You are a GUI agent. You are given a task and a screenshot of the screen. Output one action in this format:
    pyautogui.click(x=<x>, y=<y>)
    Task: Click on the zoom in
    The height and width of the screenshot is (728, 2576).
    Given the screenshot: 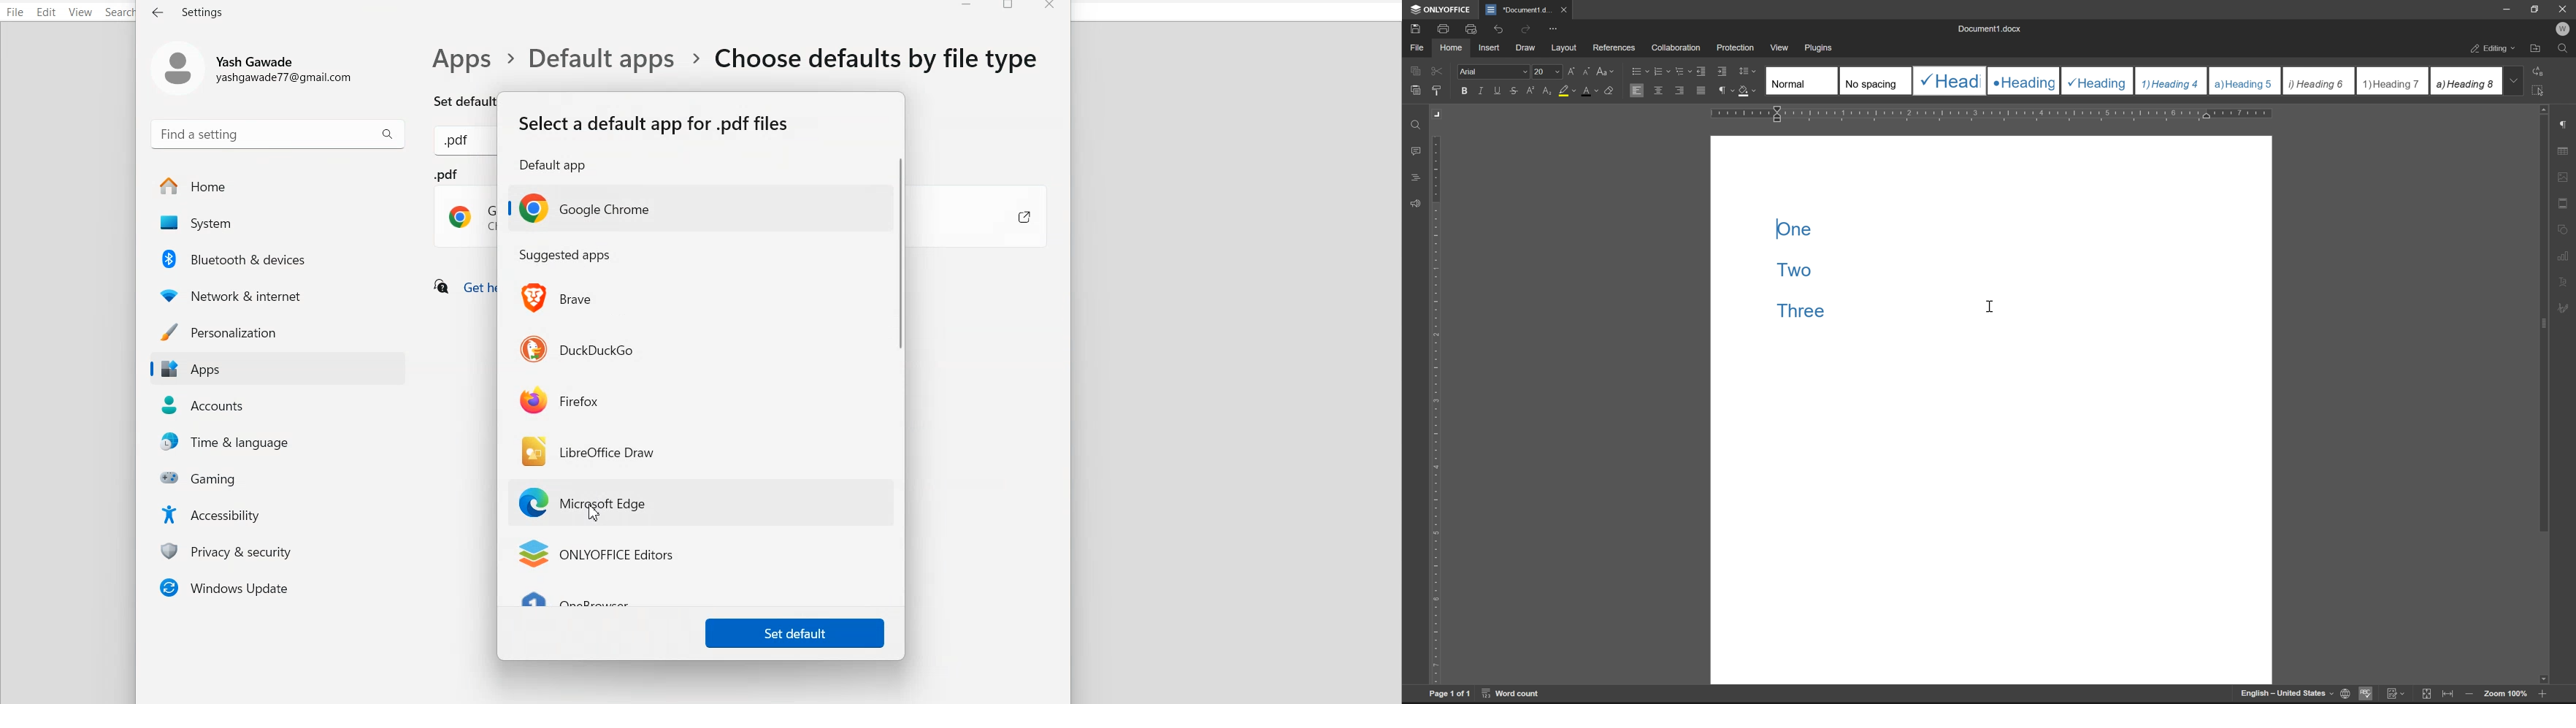 What is the action you would take?
    pyautogui.click(x=2541, y=695)
    